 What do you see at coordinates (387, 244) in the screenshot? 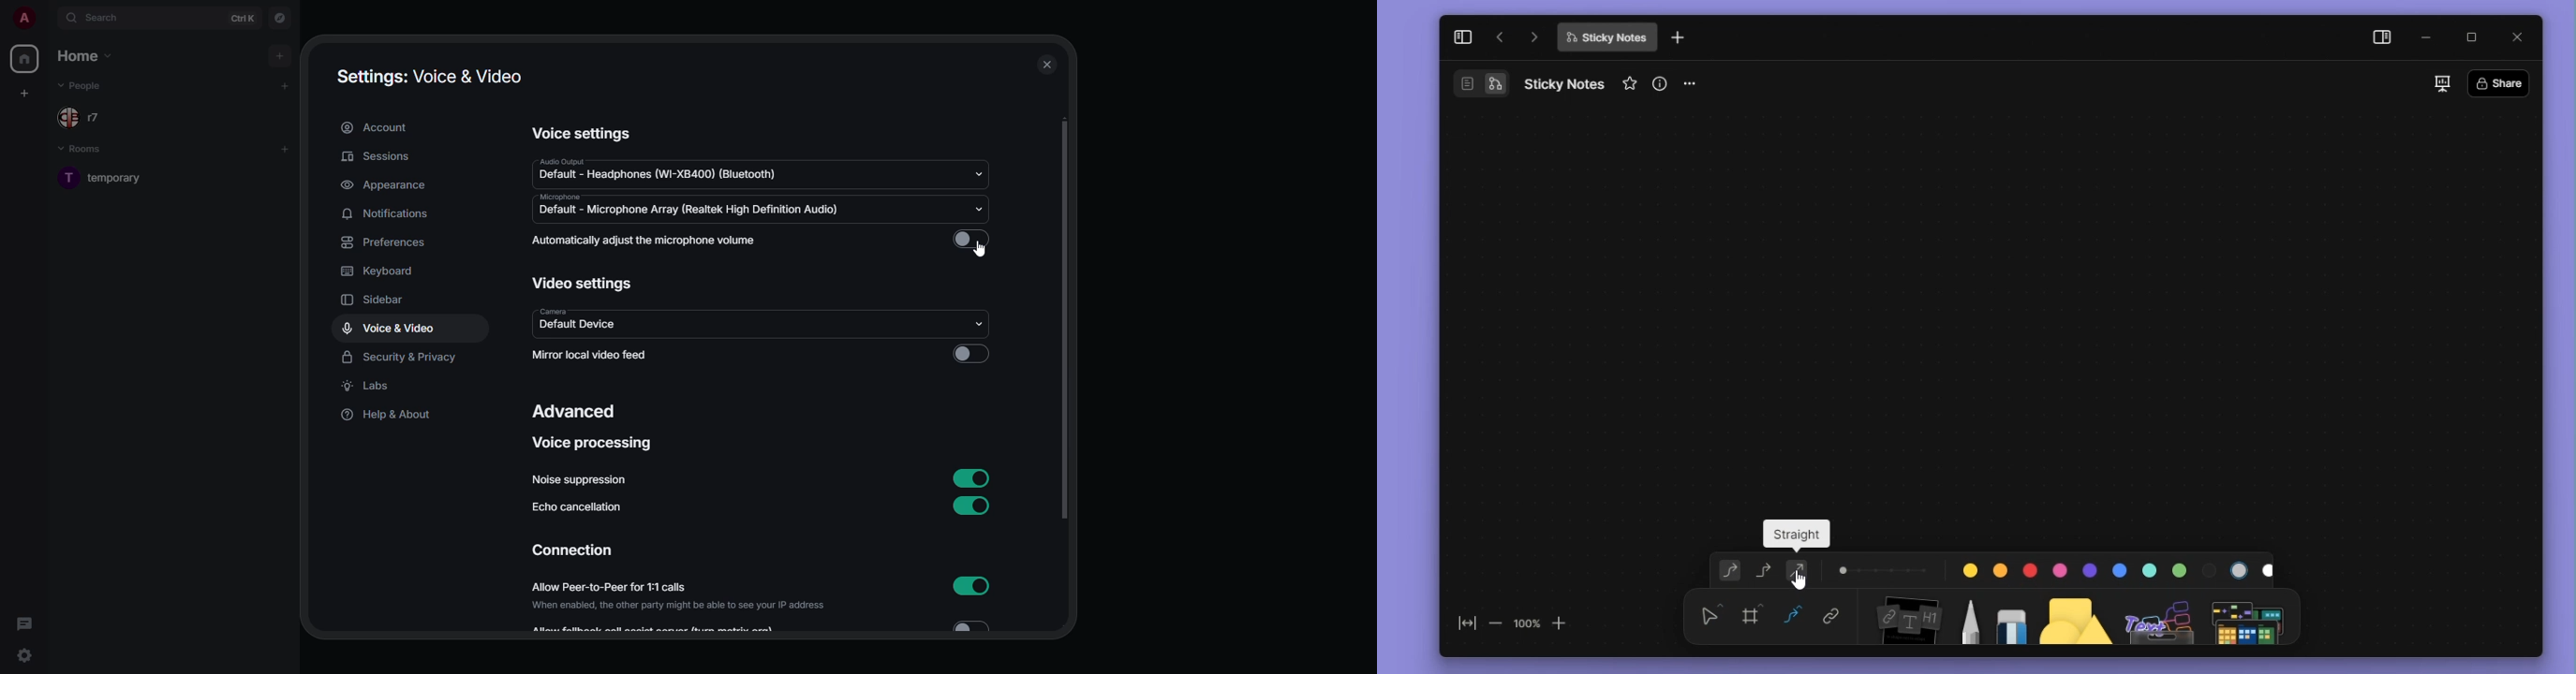
I see `preferences` at bounding box center [387, 244].